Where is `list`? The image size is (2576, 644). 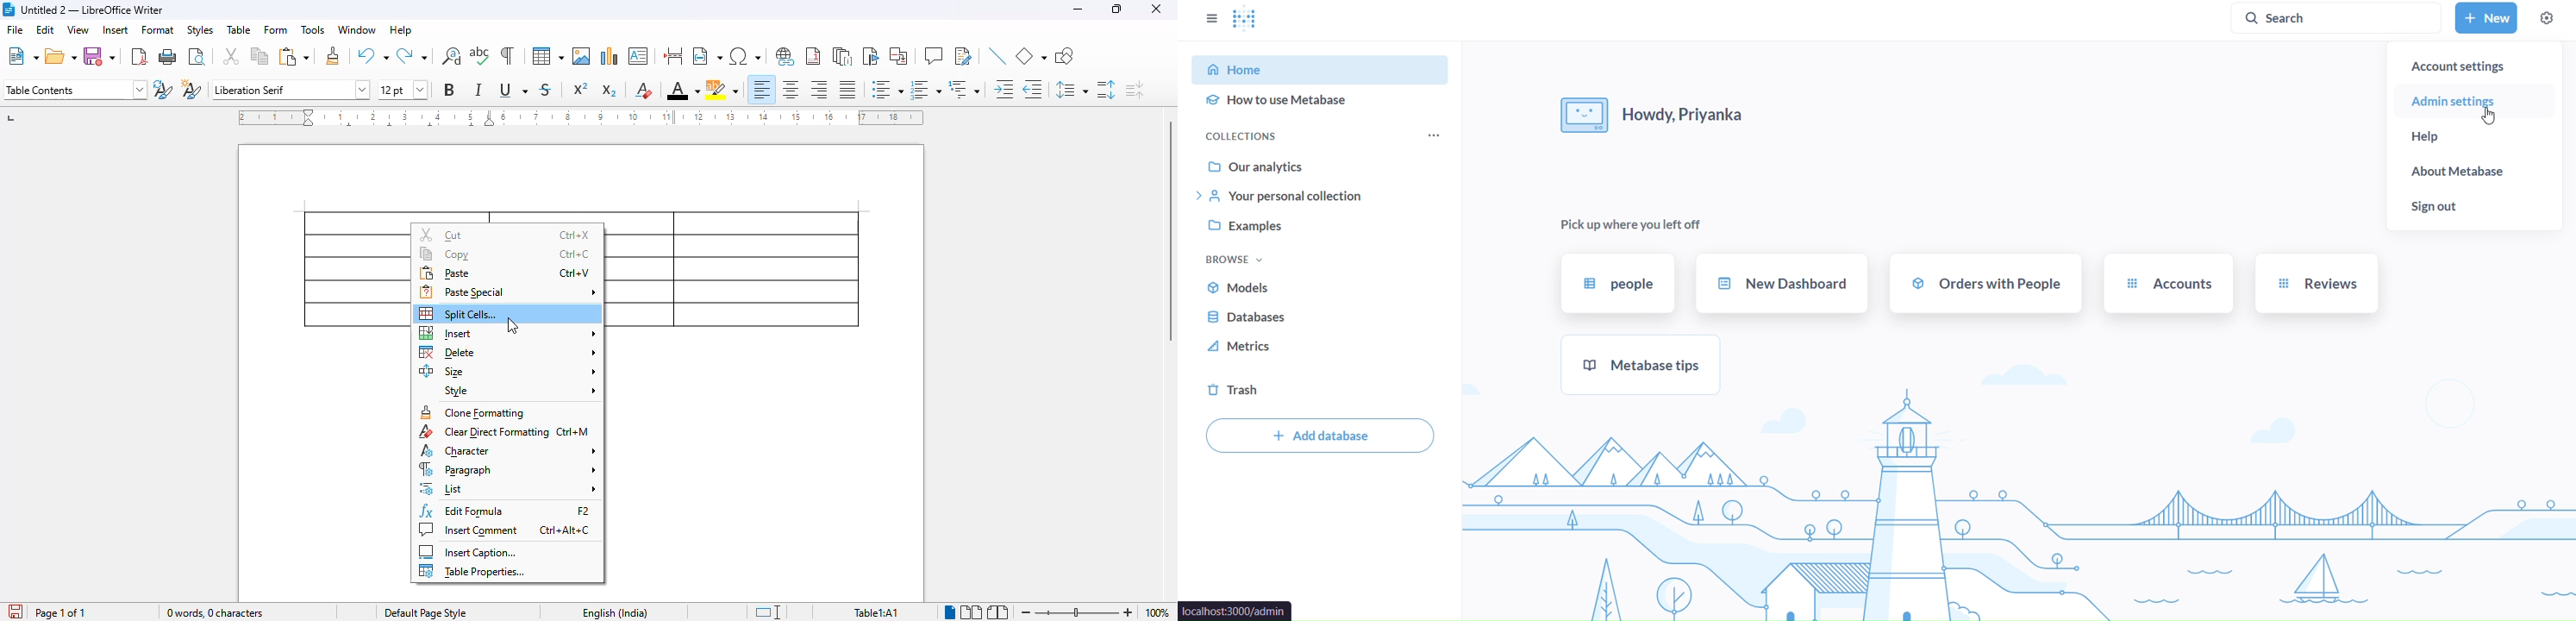
list is located at coordinates (509, 488).